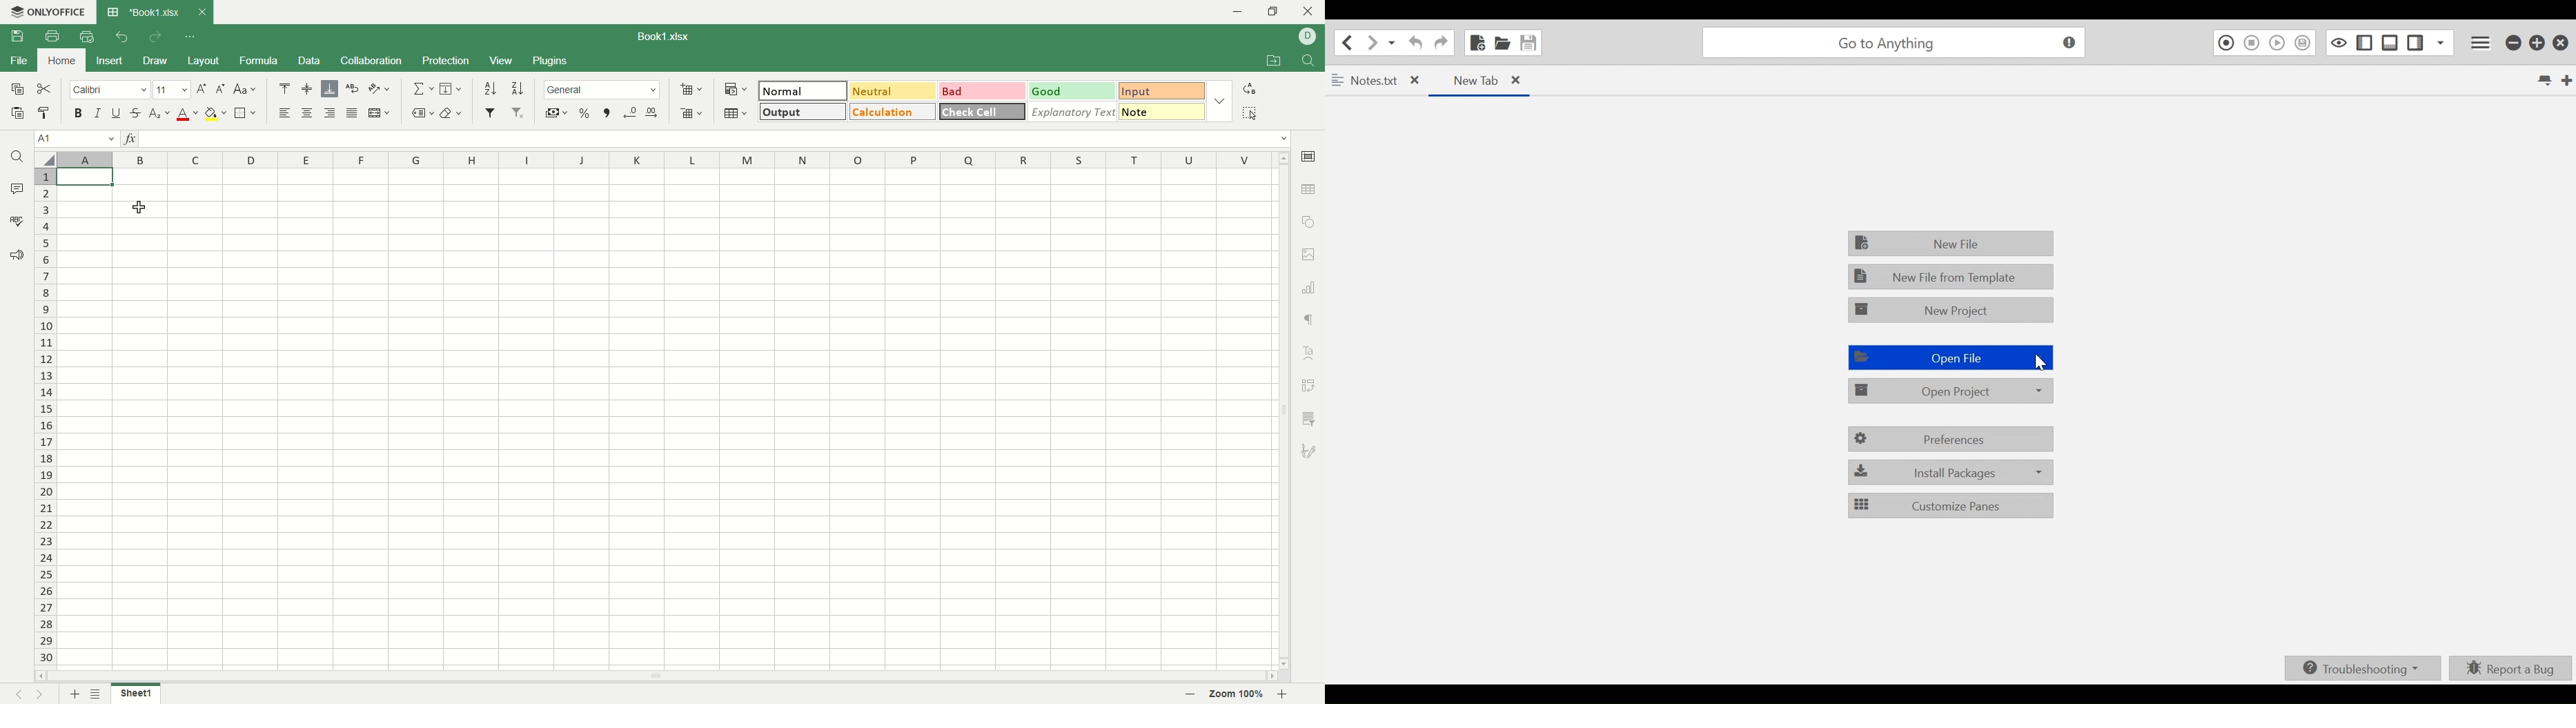  I want to click on number format, so click(601, 88).